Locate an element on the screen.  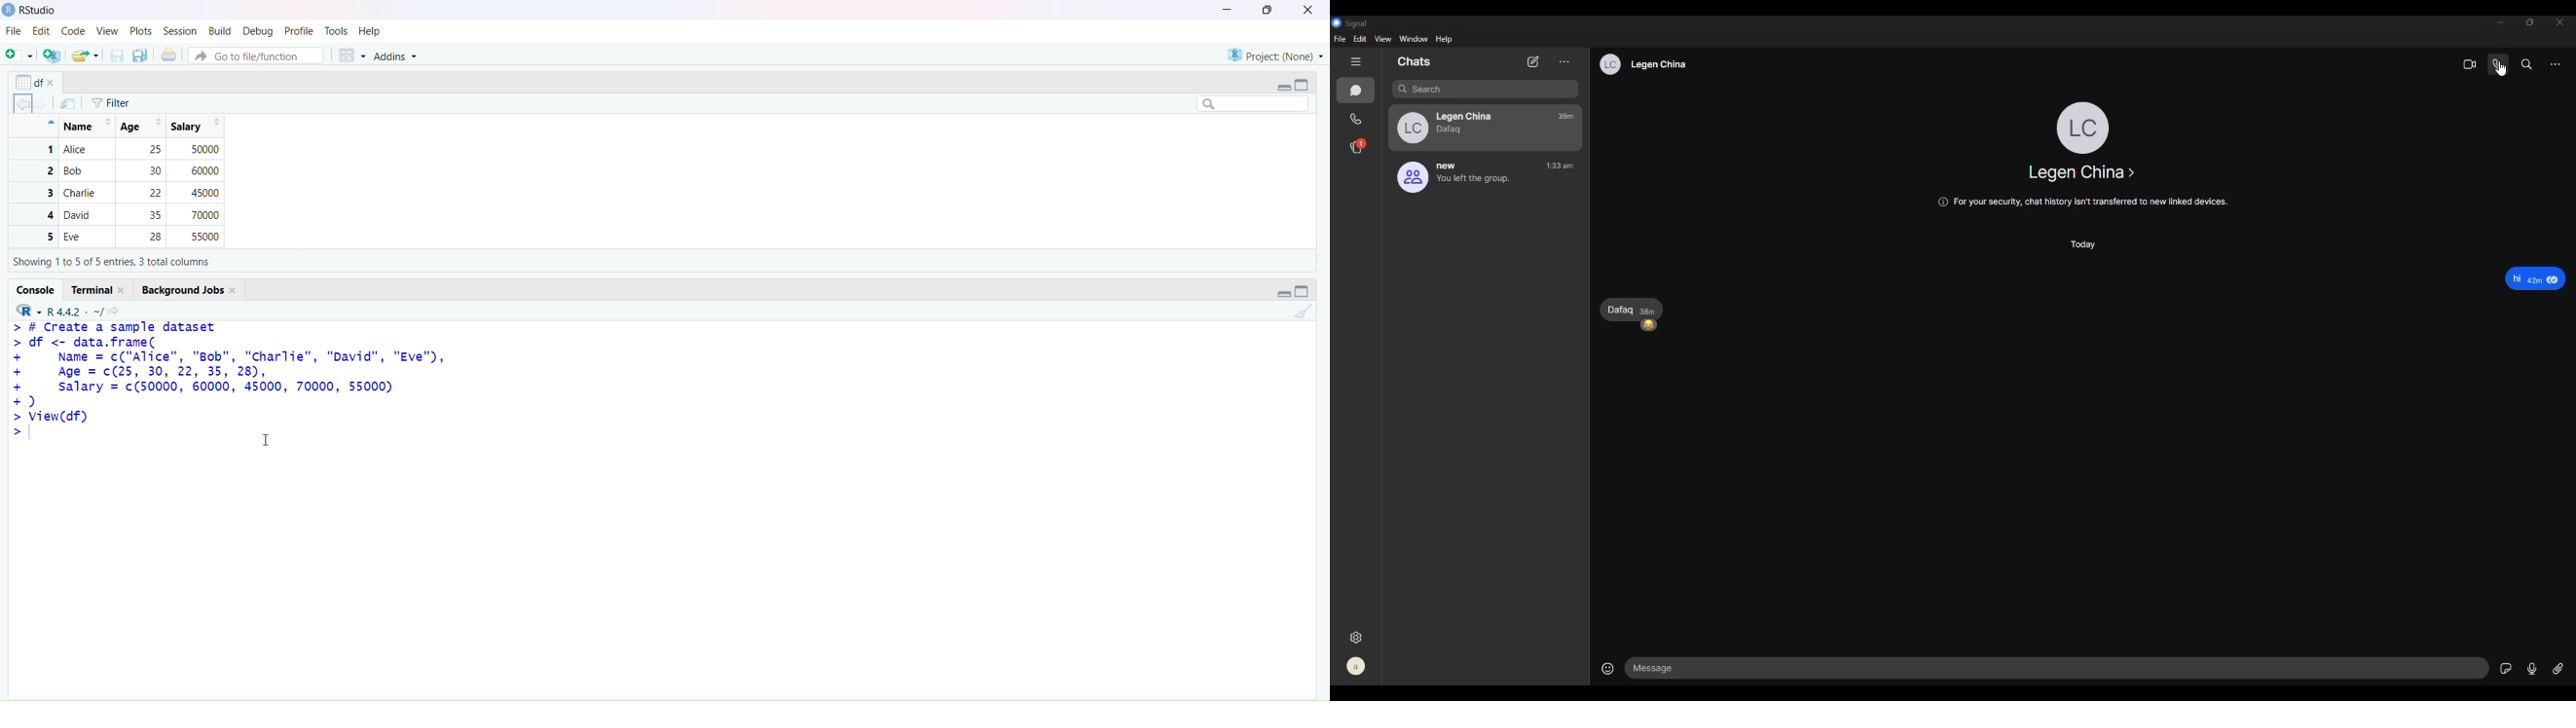
code is located at coordinates (75, 30).